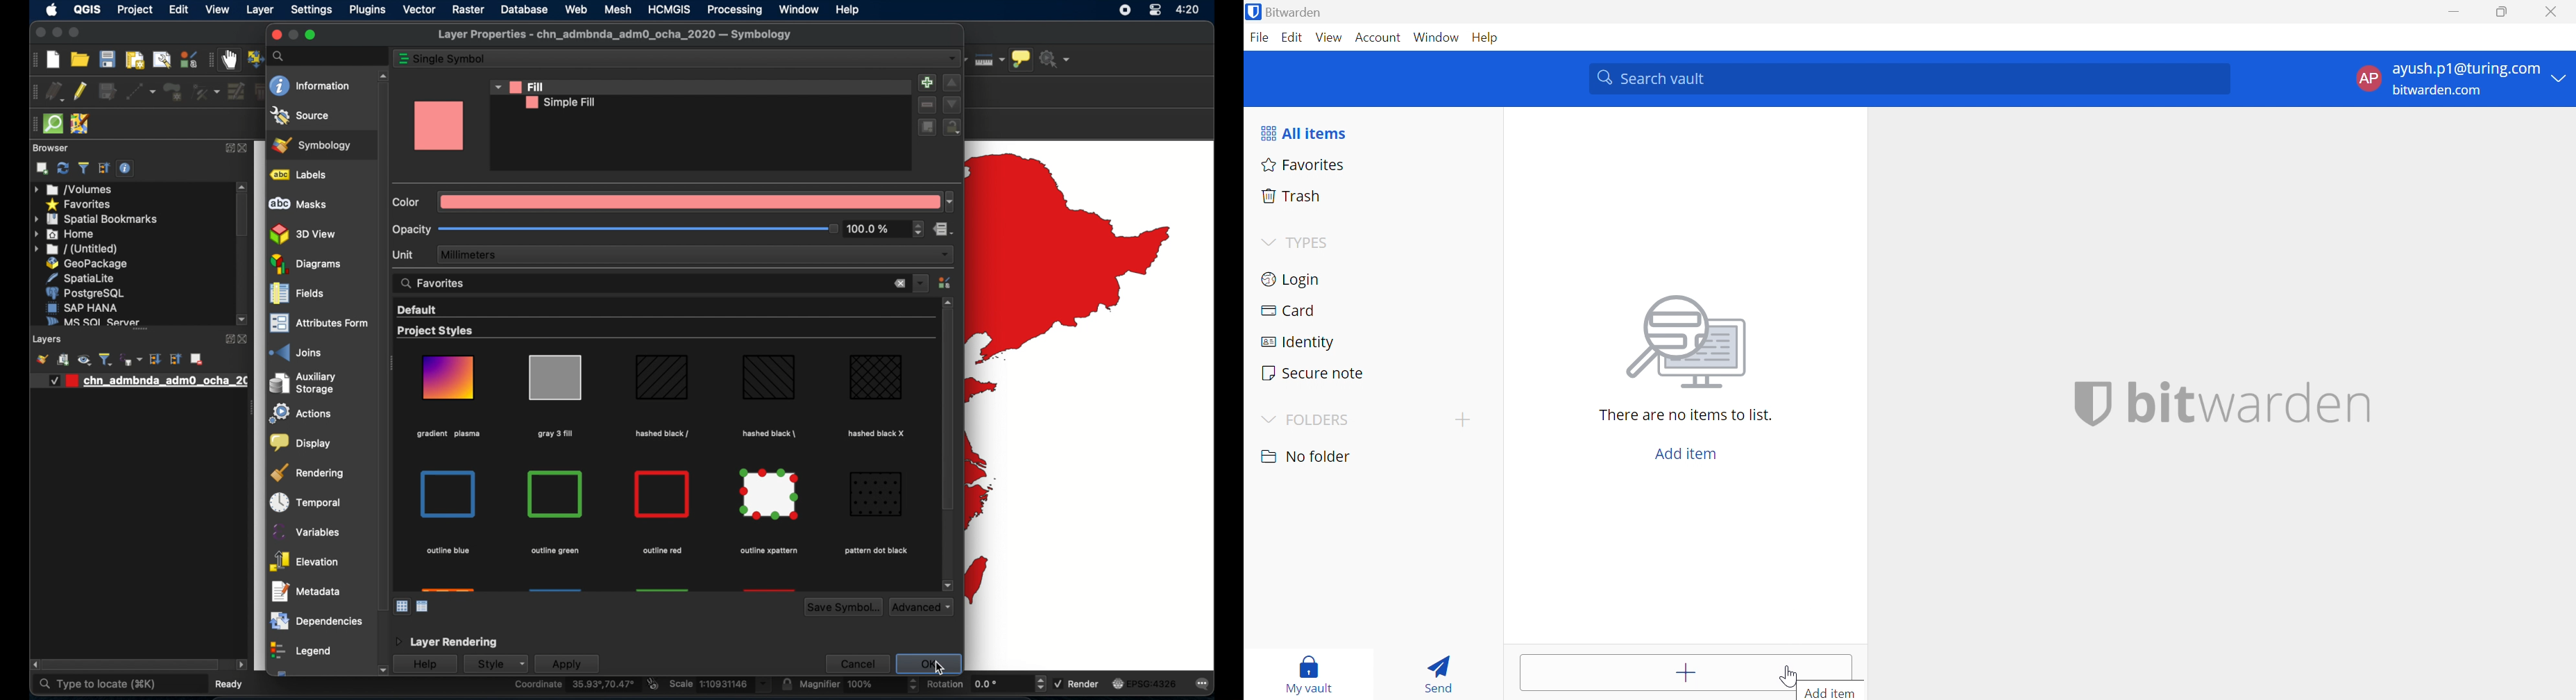 The width and height of the screenshot is (2576, 700). What do you see at coordinates (1438, 38) in the screenshot?
I see `Window` at bounding box center [1438, 38].